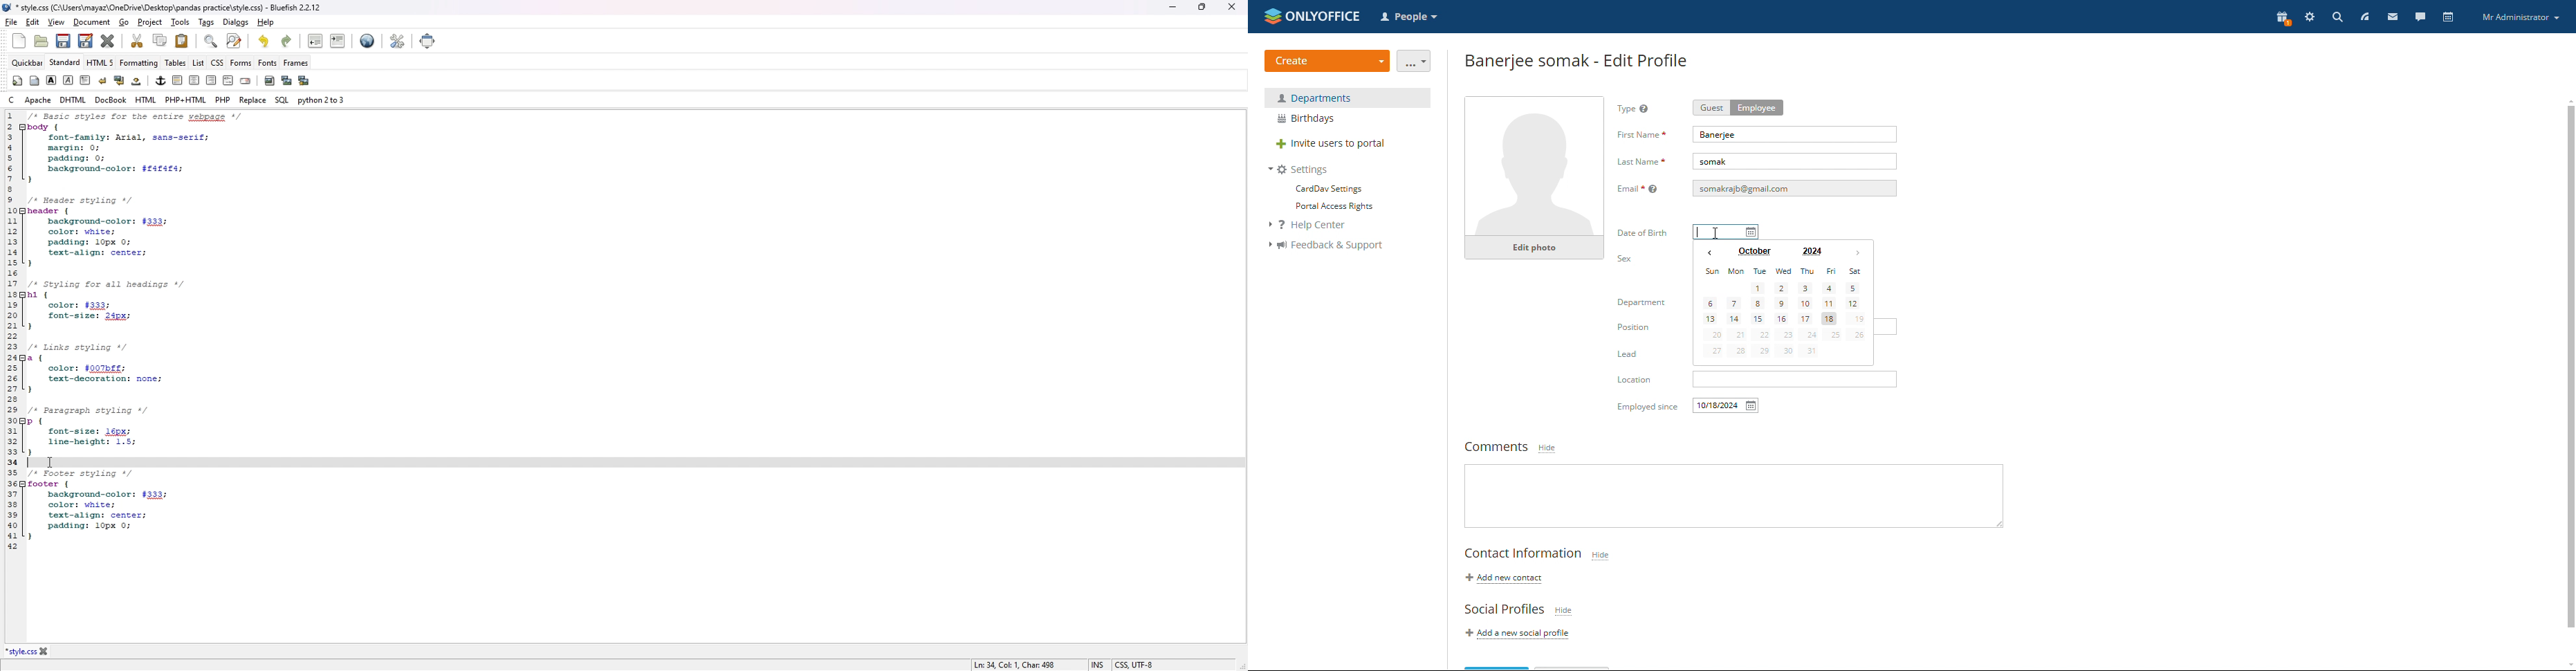 This screenshot has height=672, width=2576. What do you see at coordinates (2568, 100) in the screenshot?
I see `scroll up` at bounding box center [2568, 100].